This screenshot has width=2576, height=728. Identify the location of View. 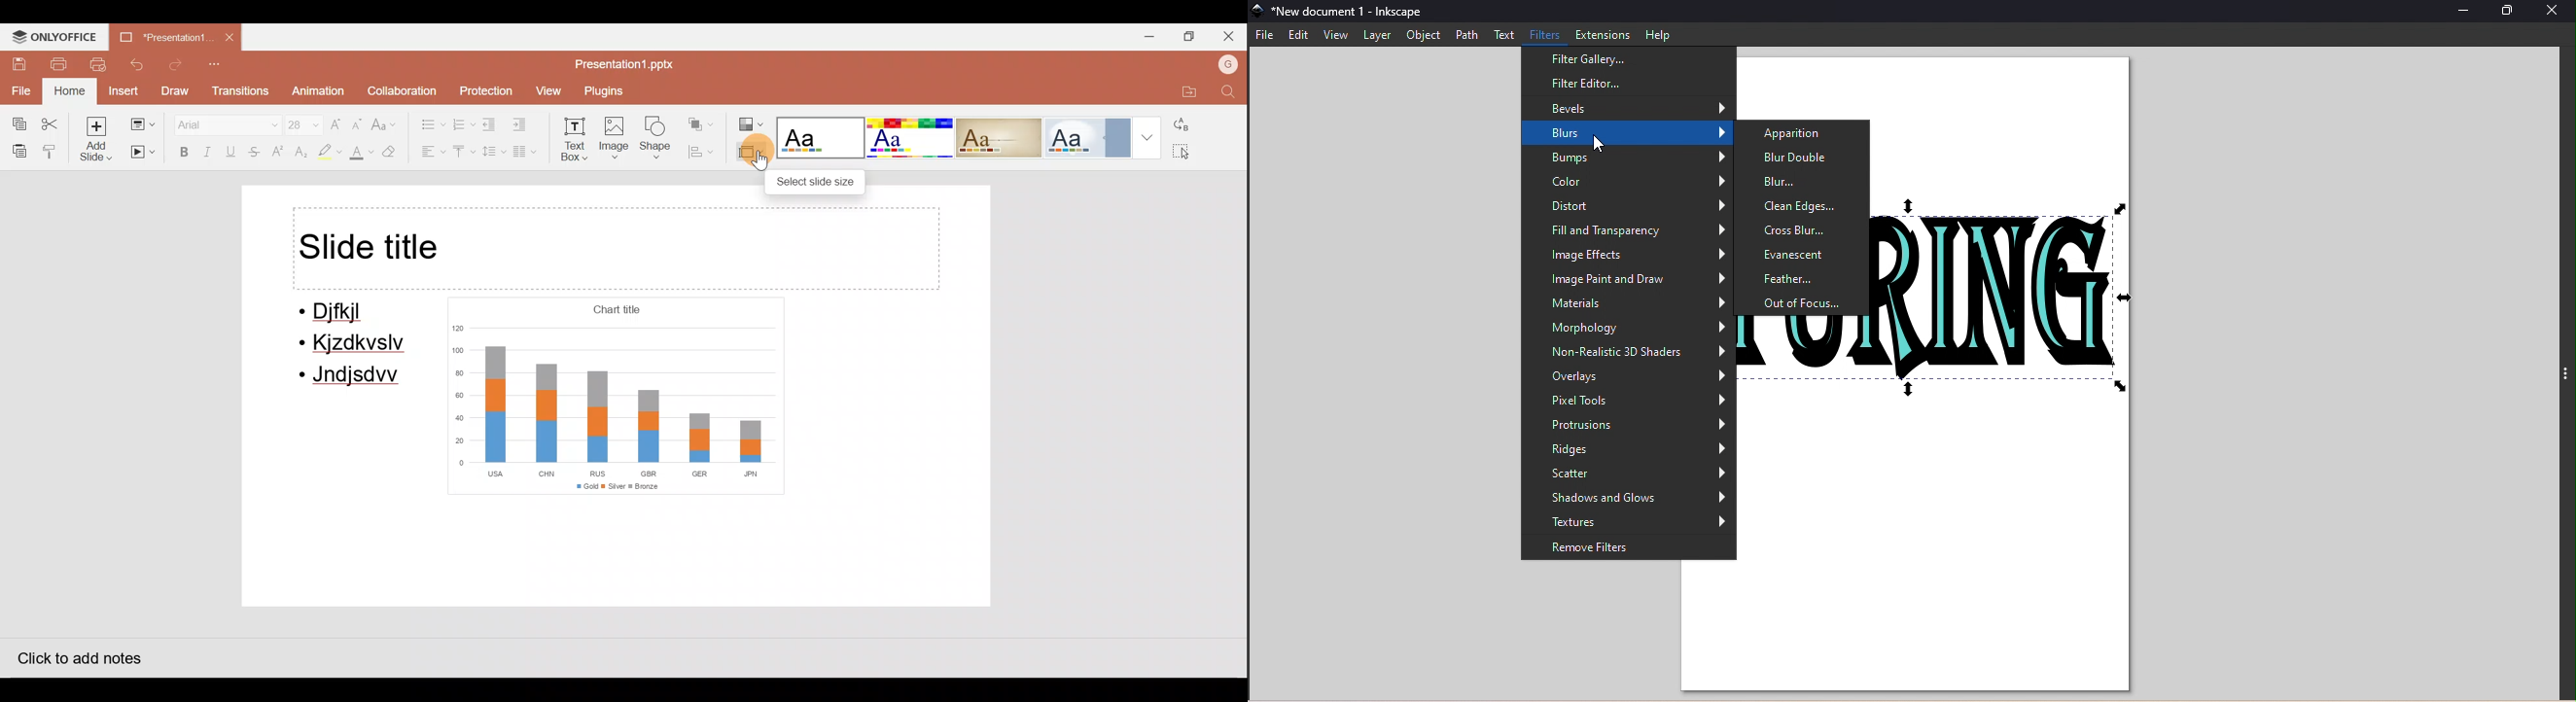
(547, 91).